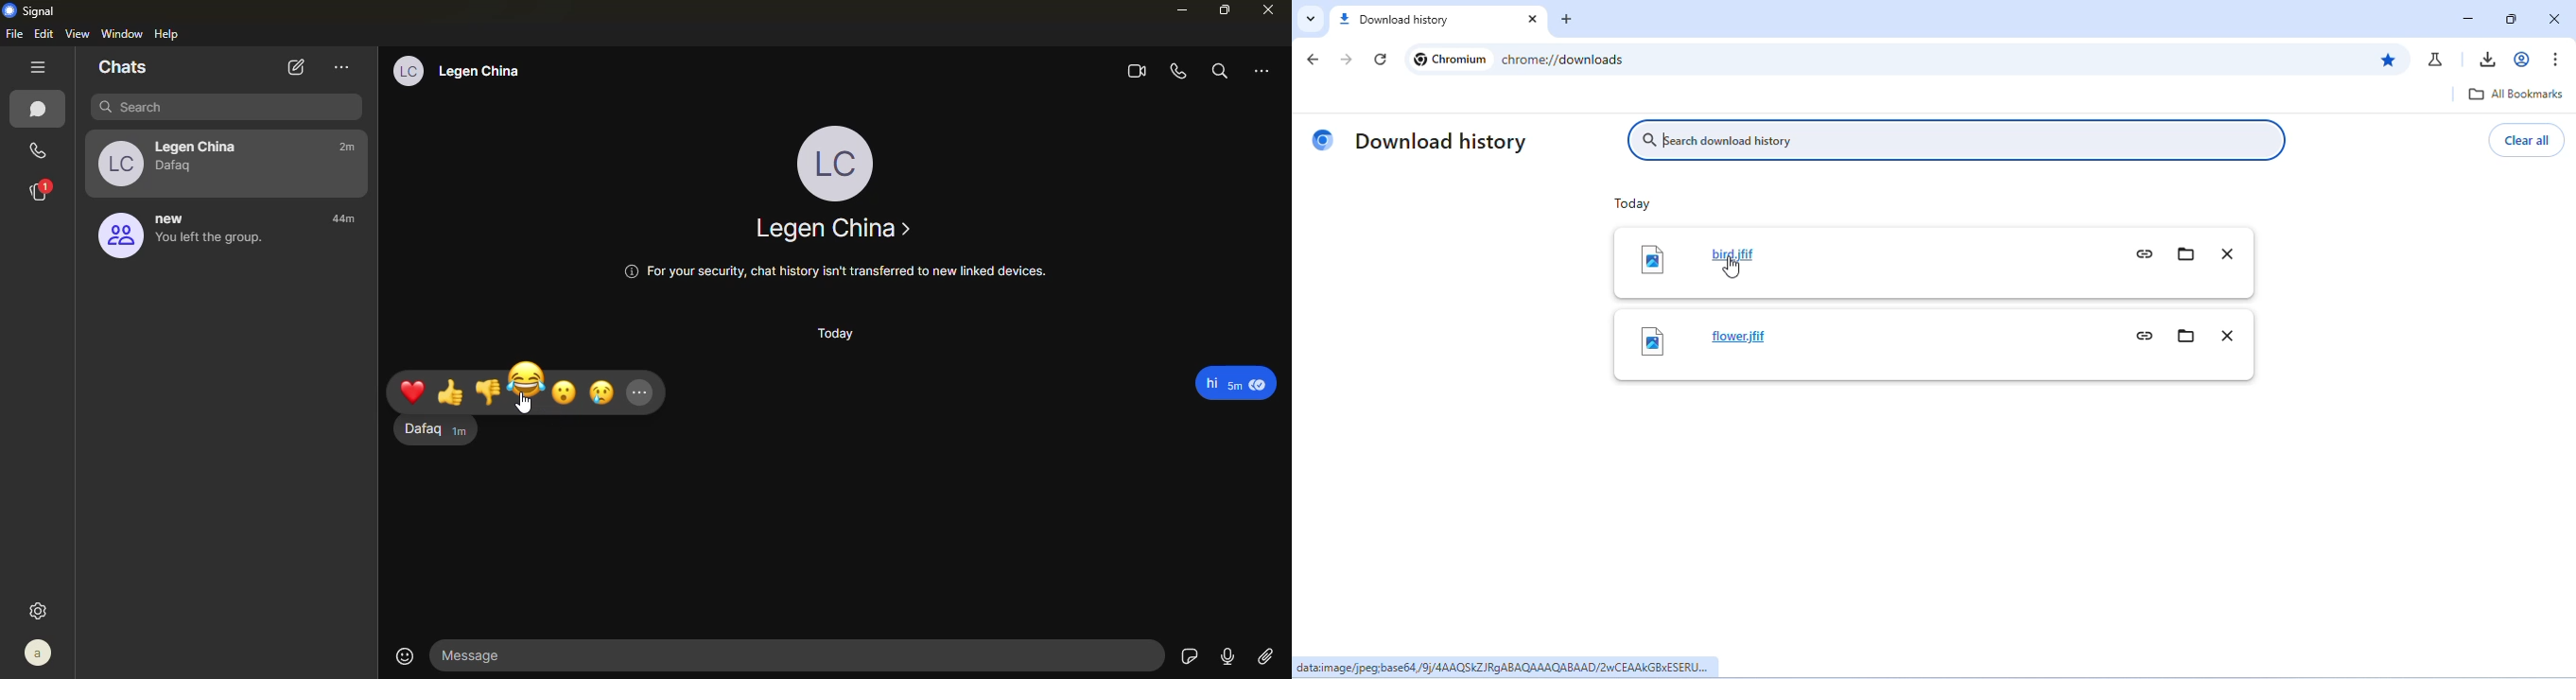 The width and height of the screenshot is (2576, 700). I want to click on more option, so click(1264, 70).